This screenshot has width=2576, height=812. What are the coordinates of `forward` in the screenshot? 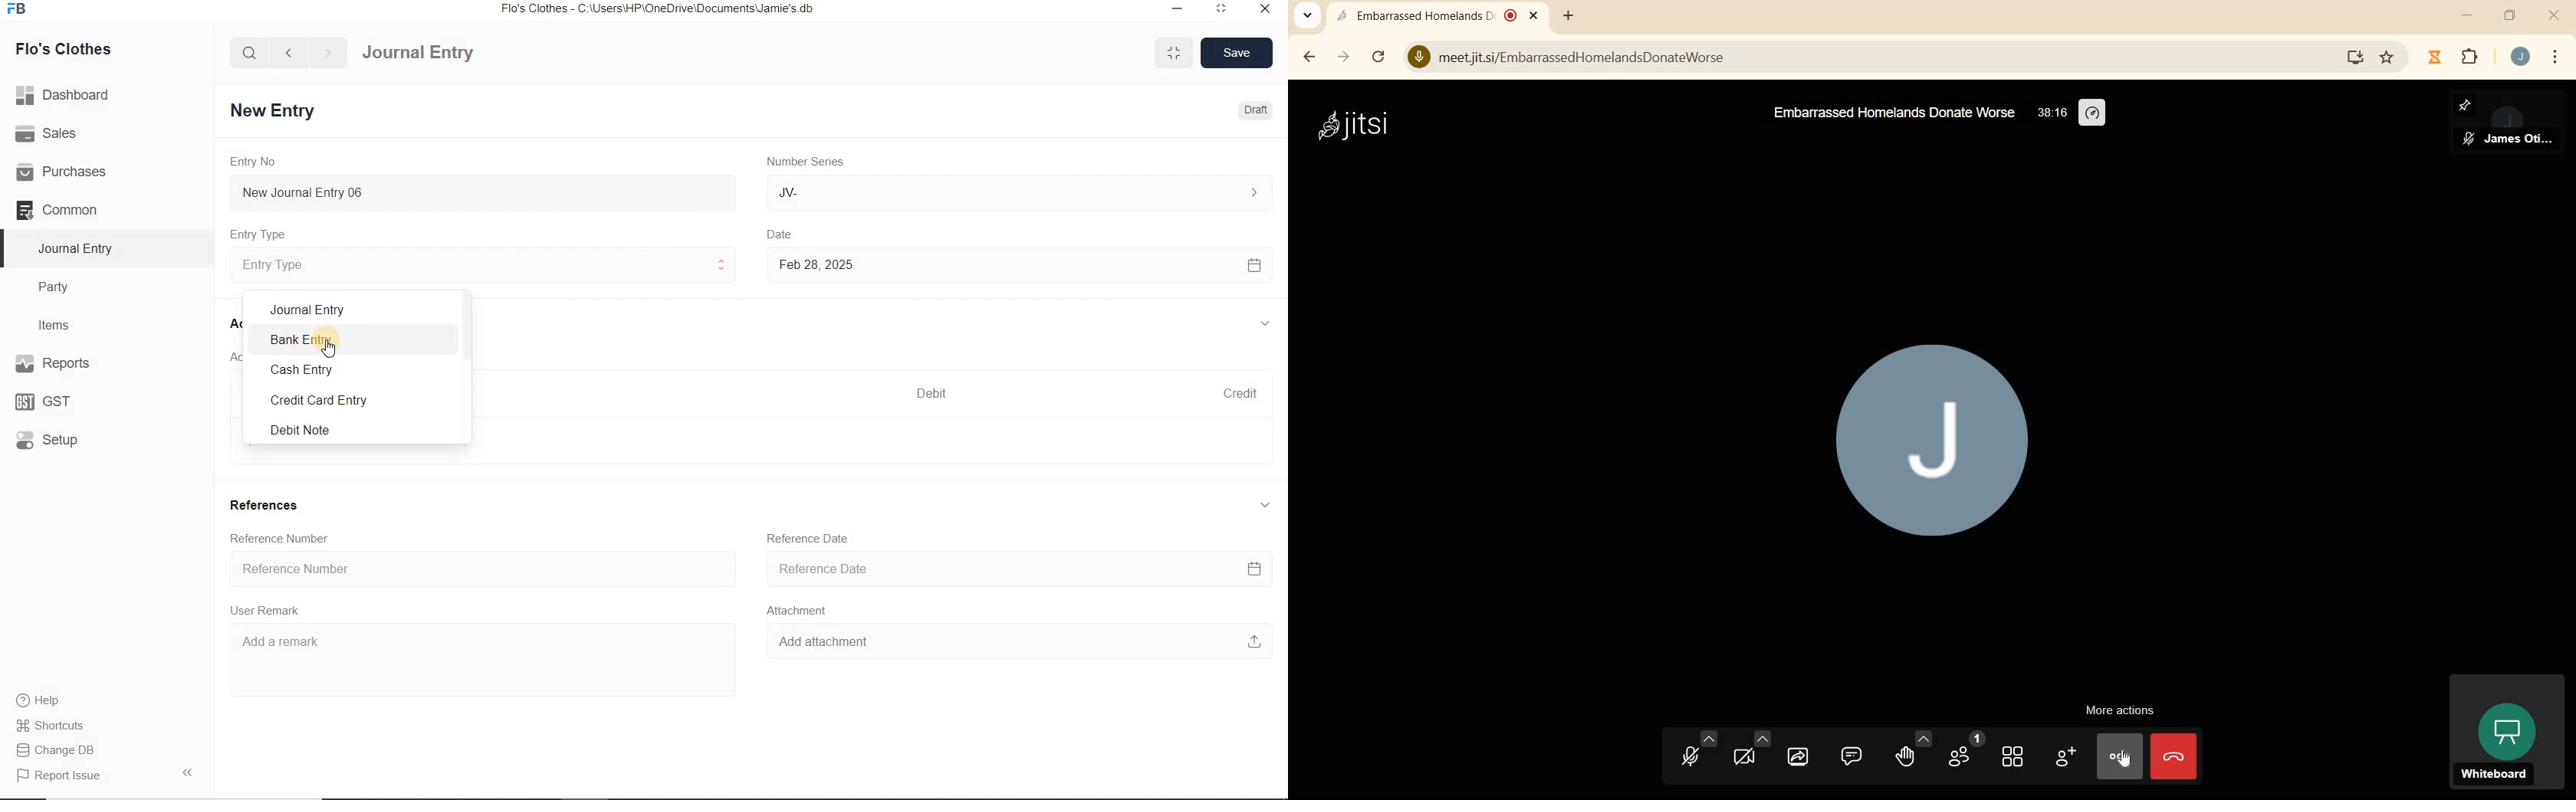 It's located at (329, 53).